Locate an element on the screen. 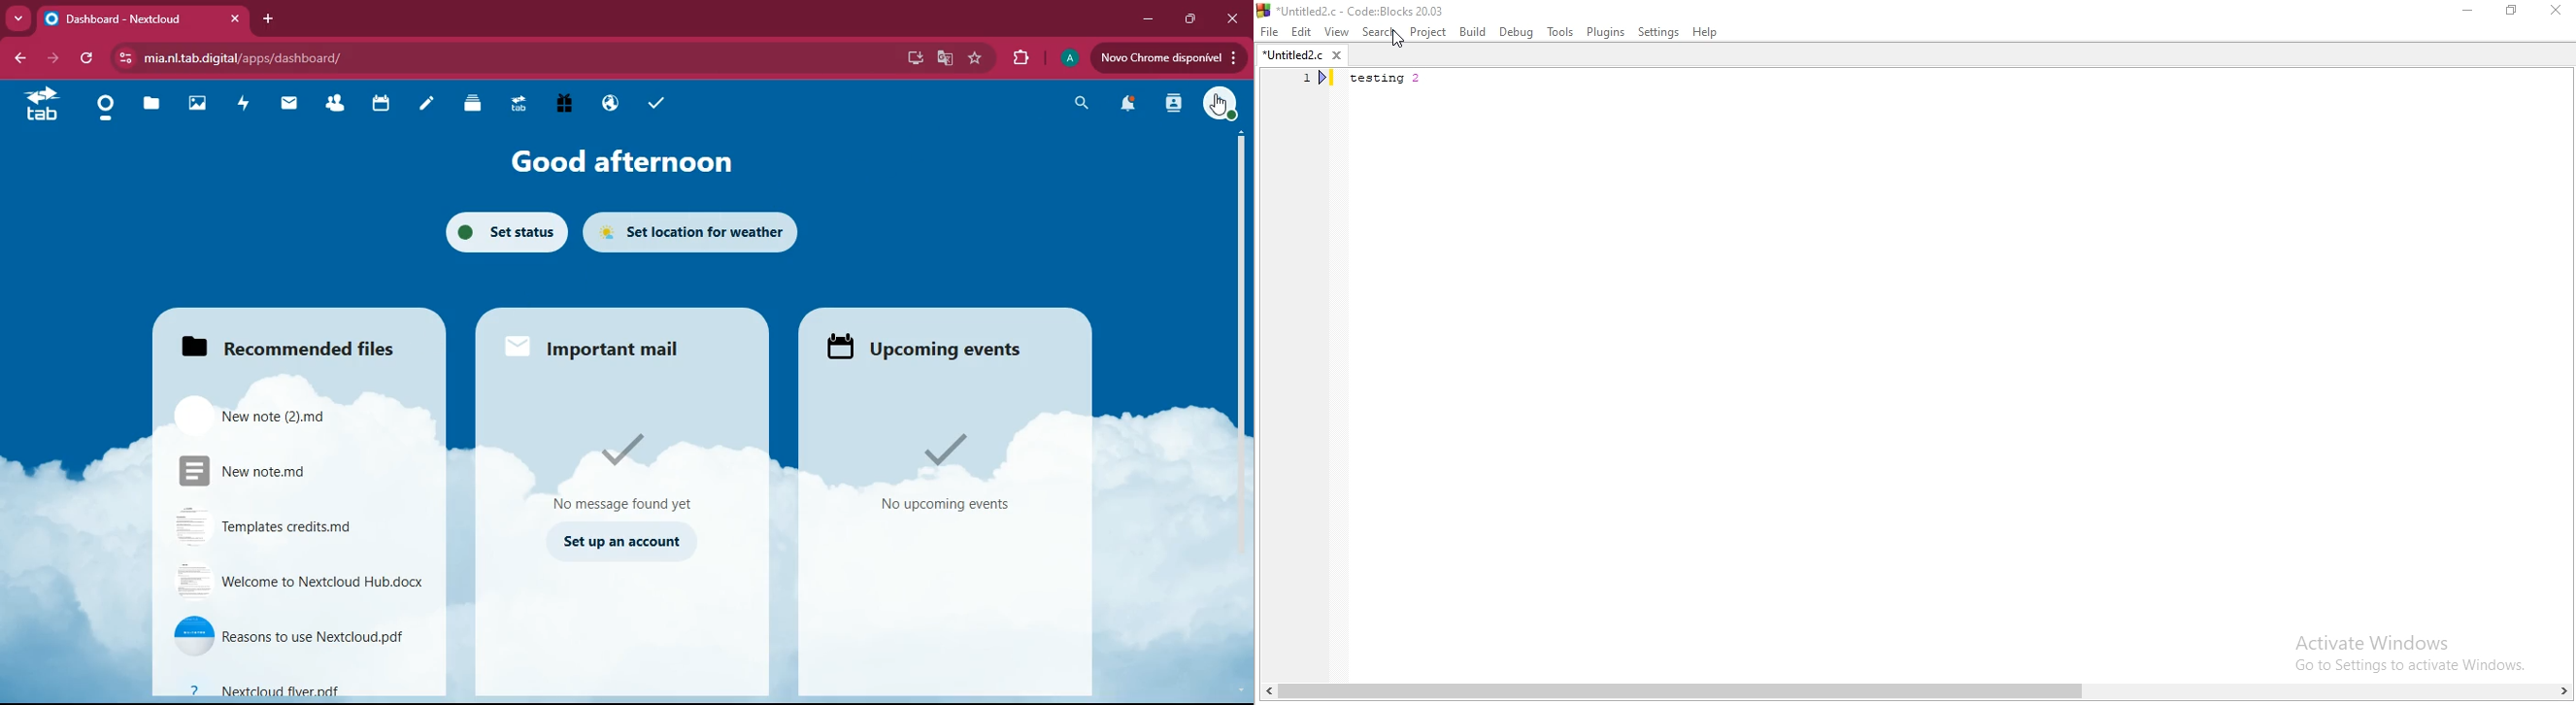  friends is located at coordinates (335, 105).